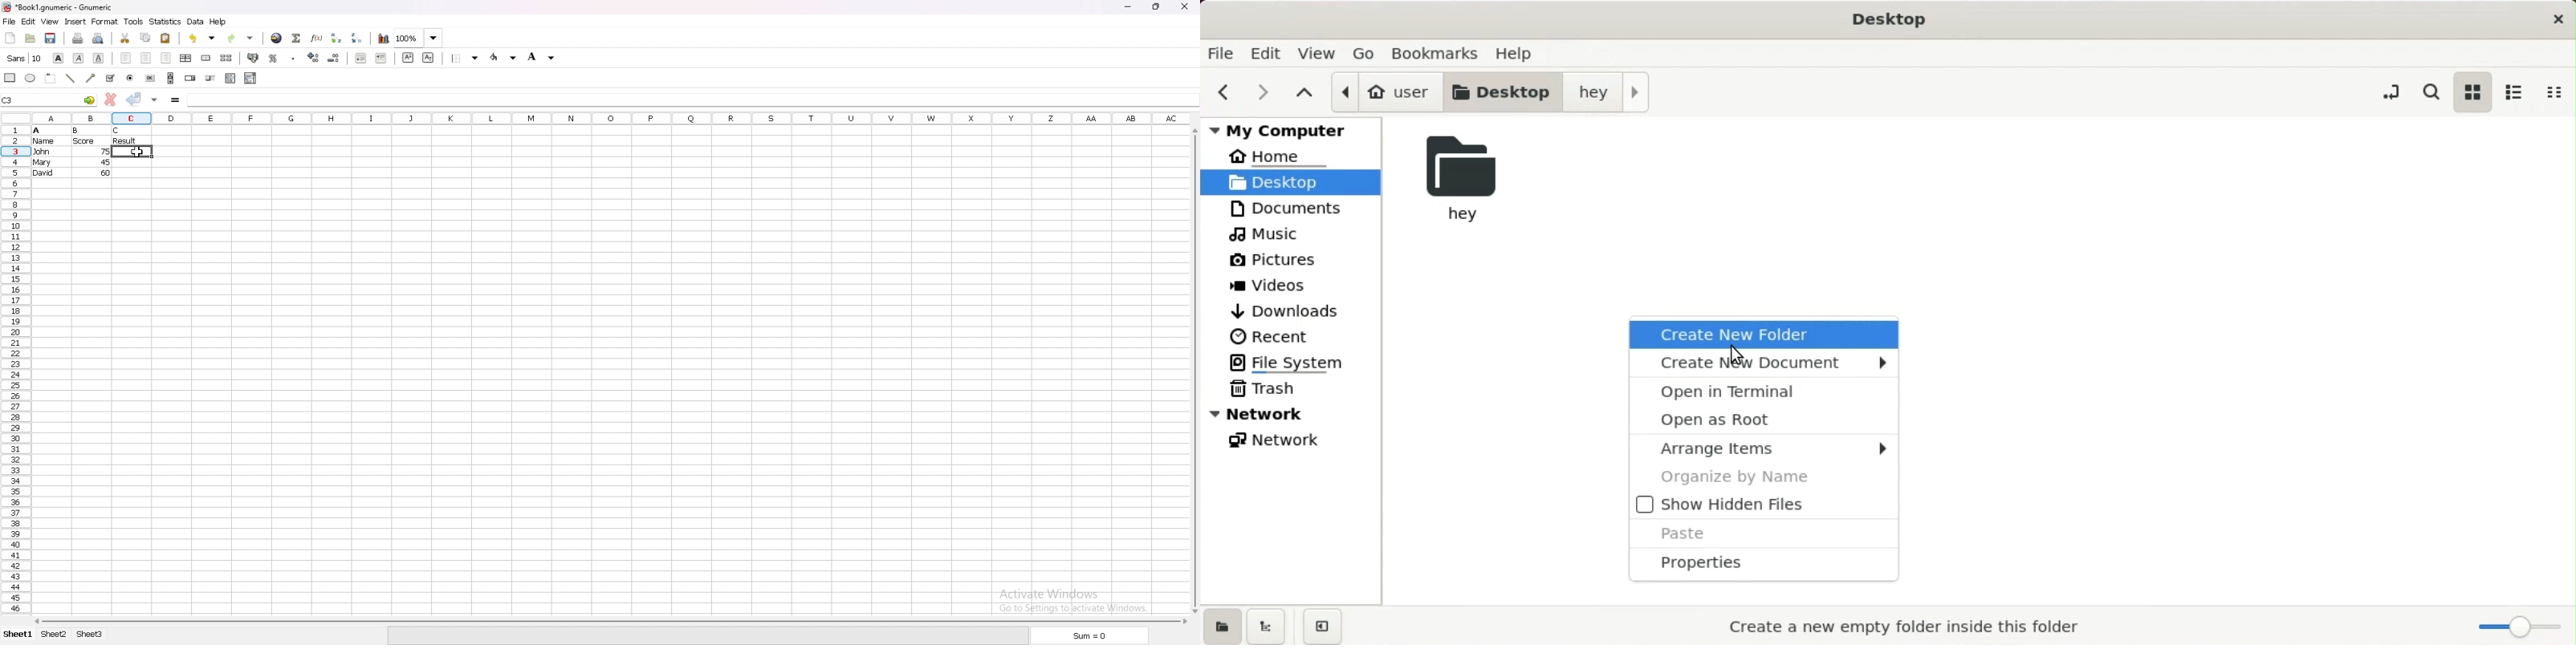  What do you see at coordinates (49, 21) in the screenshot?
I see `view` at bounding box center [49, 21].